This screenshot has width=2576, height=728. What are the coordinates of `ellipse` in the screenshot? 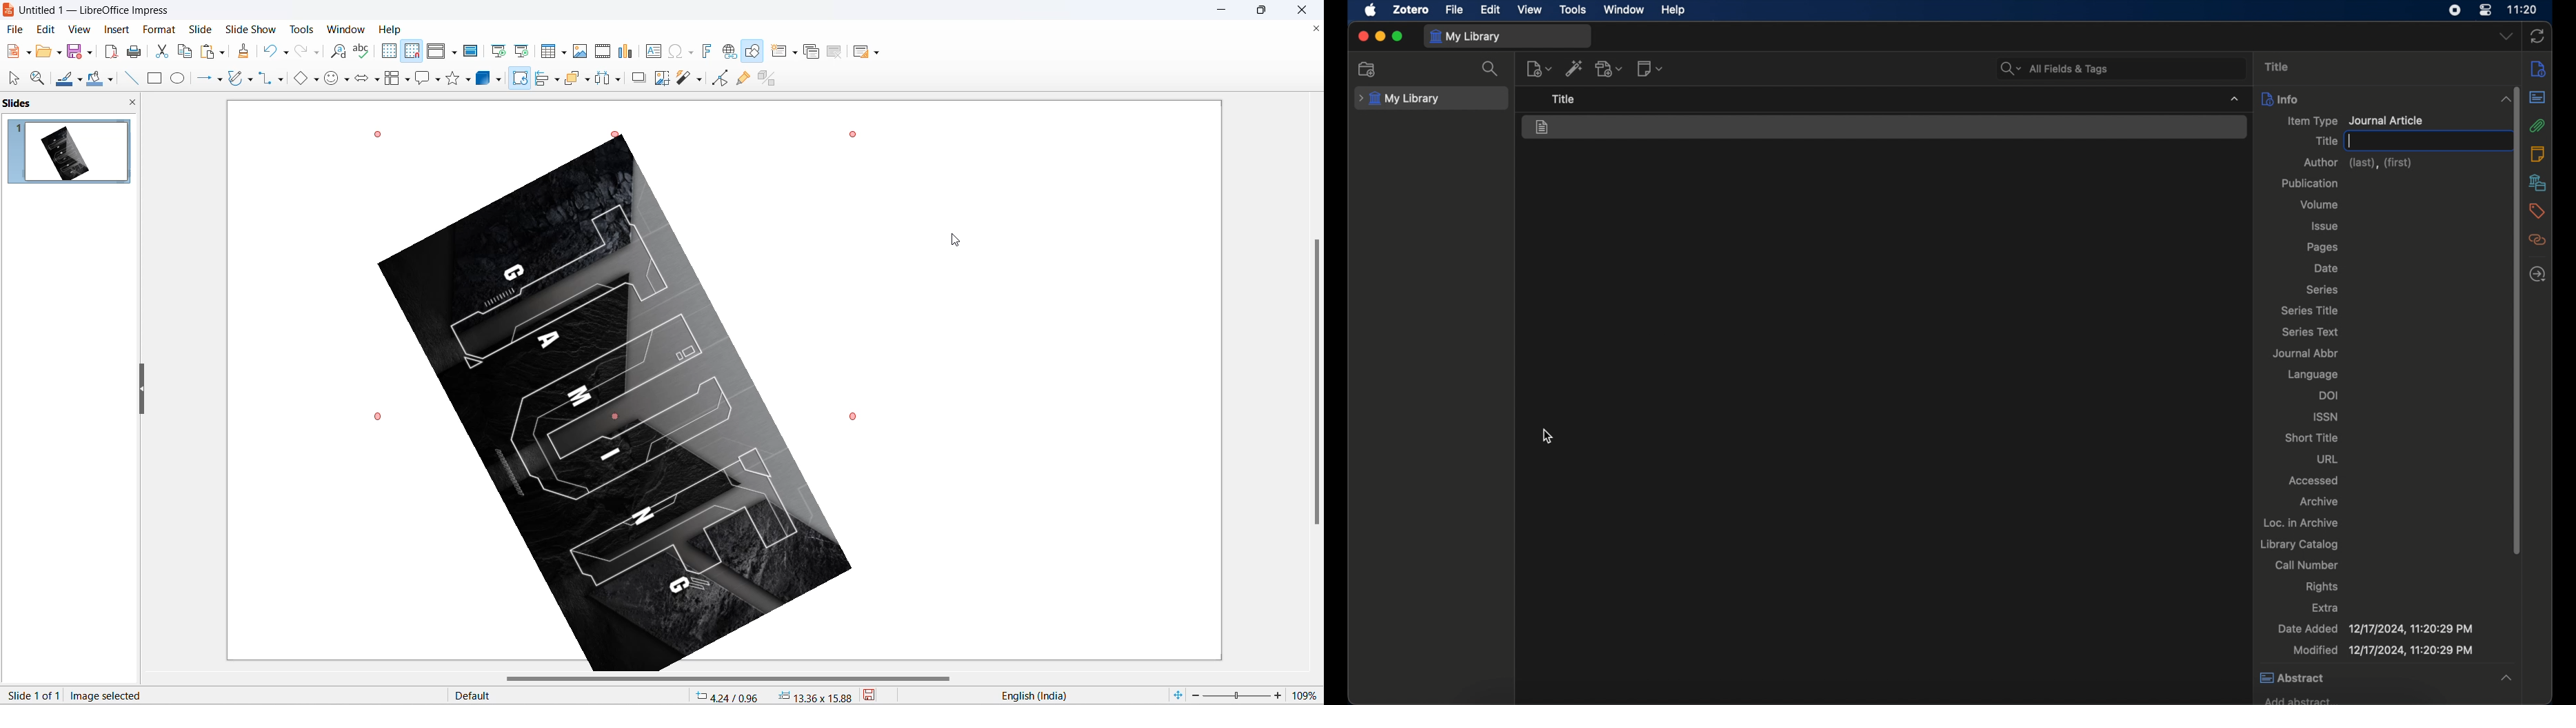 It's located at (179, 78).